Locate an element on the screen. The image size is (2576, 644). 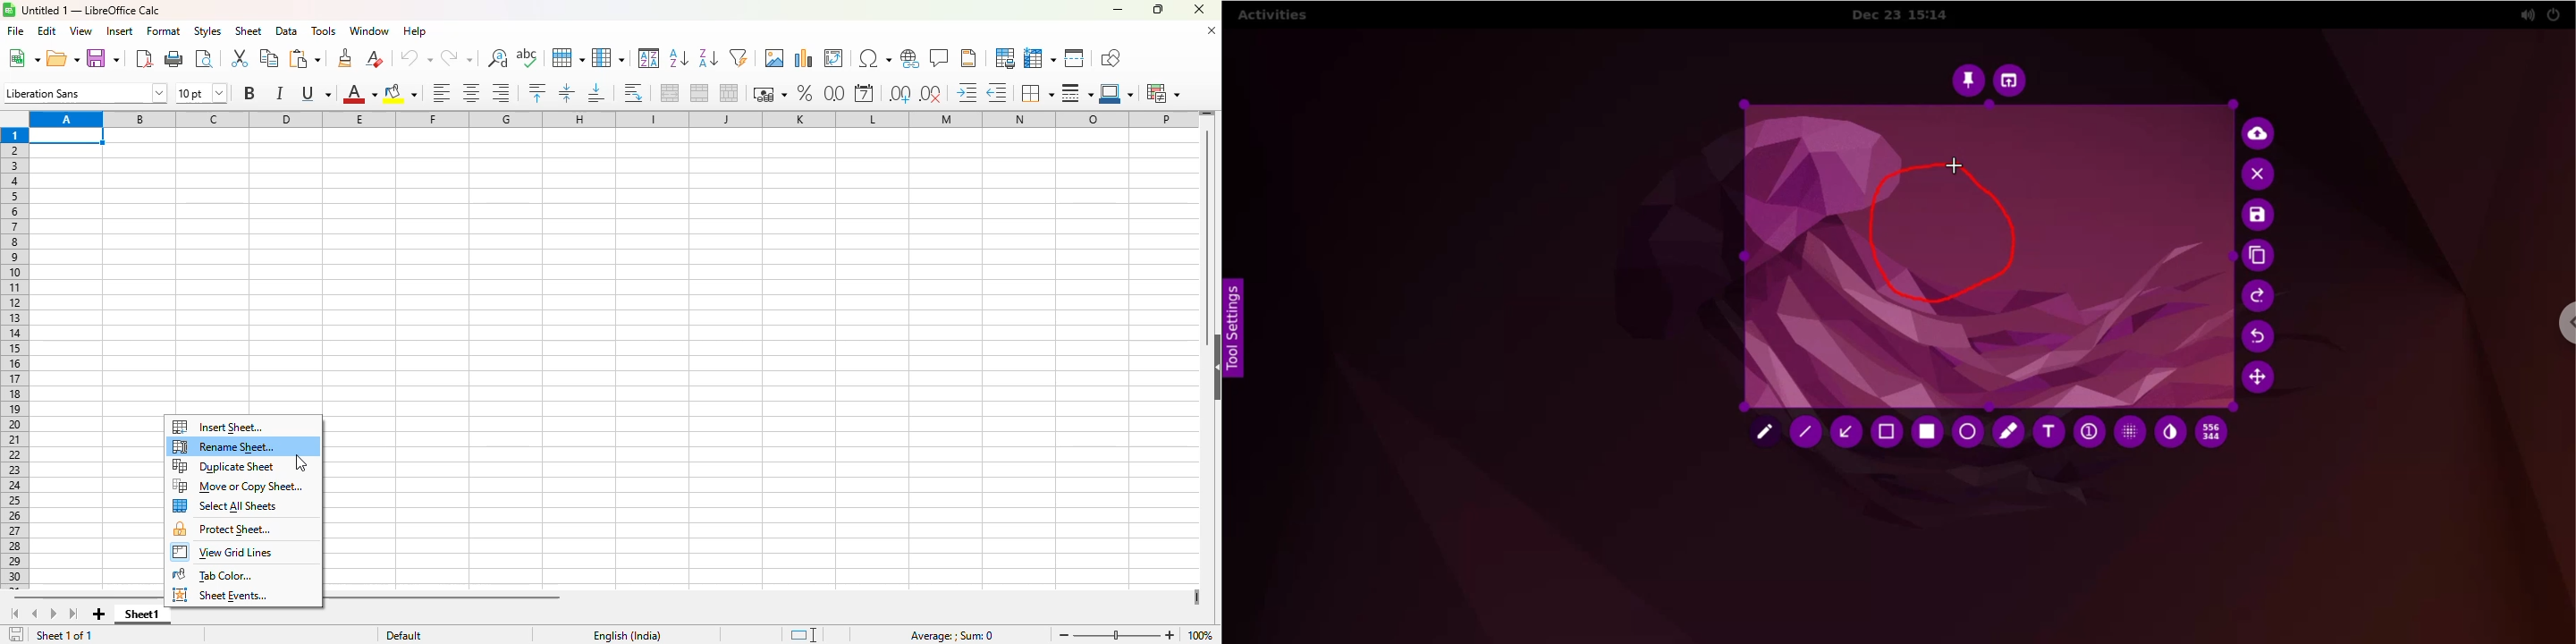
align right is located at coordinates (501, 93).